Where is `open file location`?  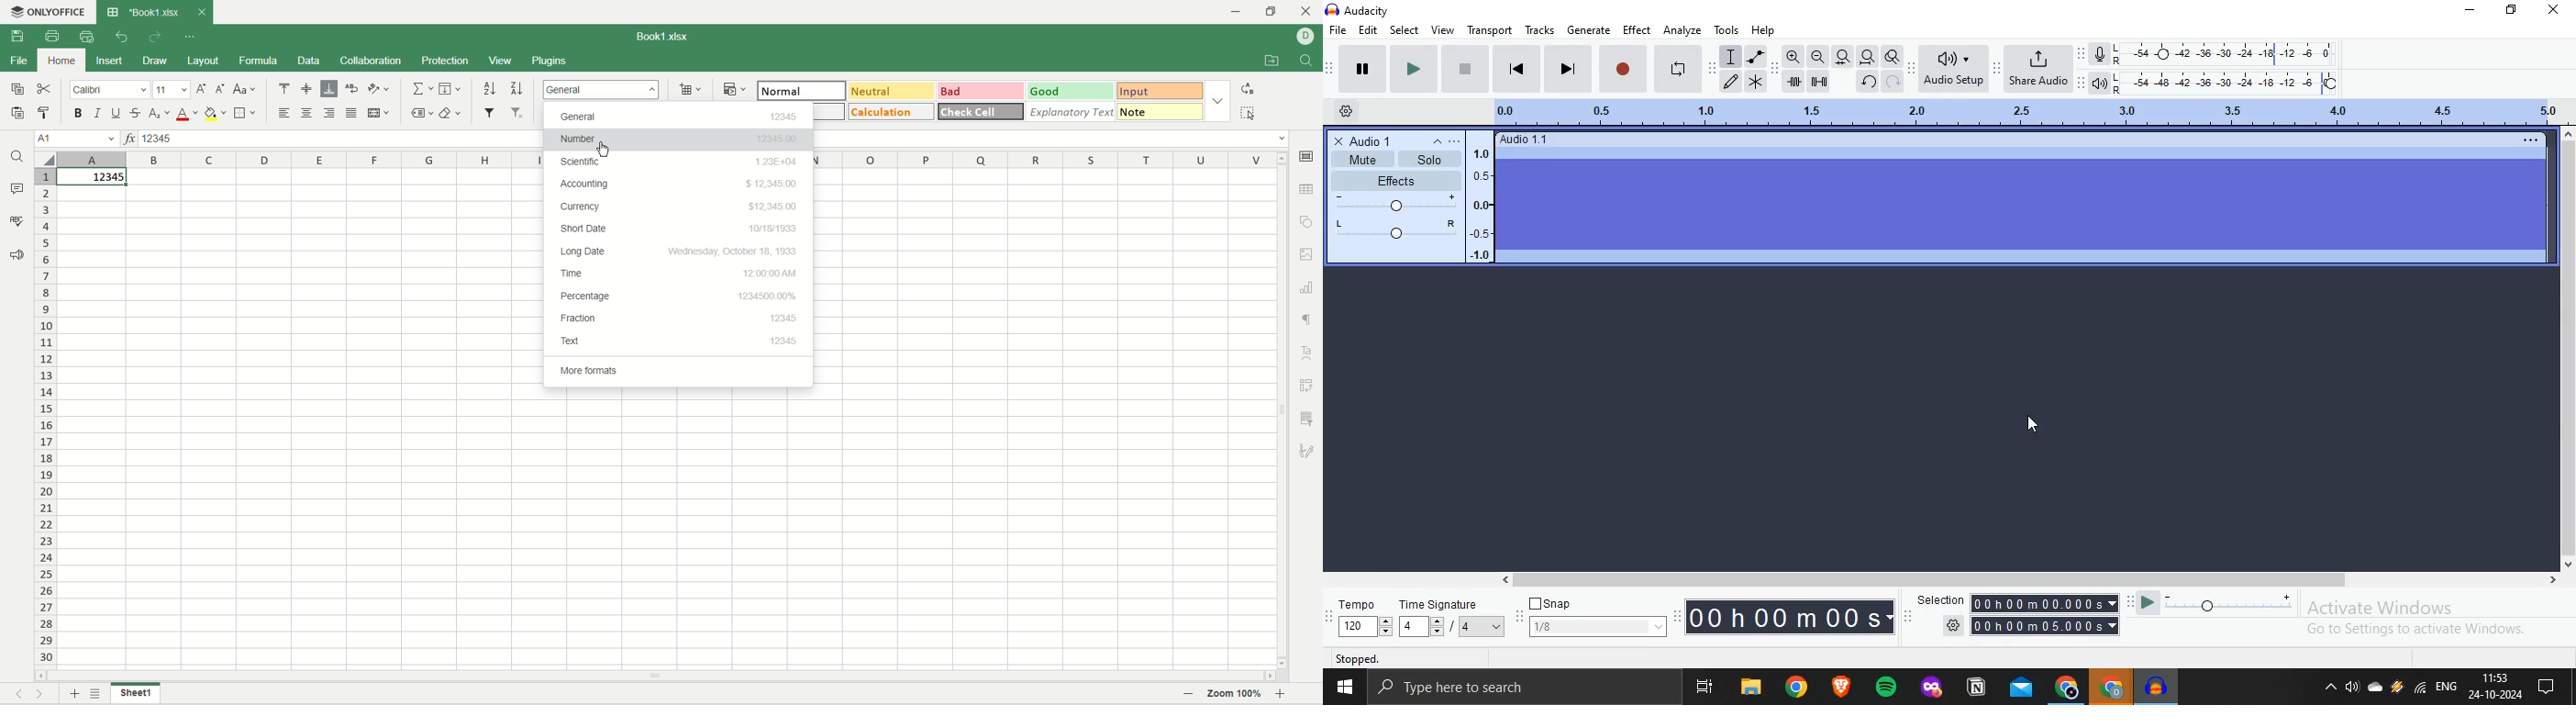 open file location is located at coordinates (1275, 61).